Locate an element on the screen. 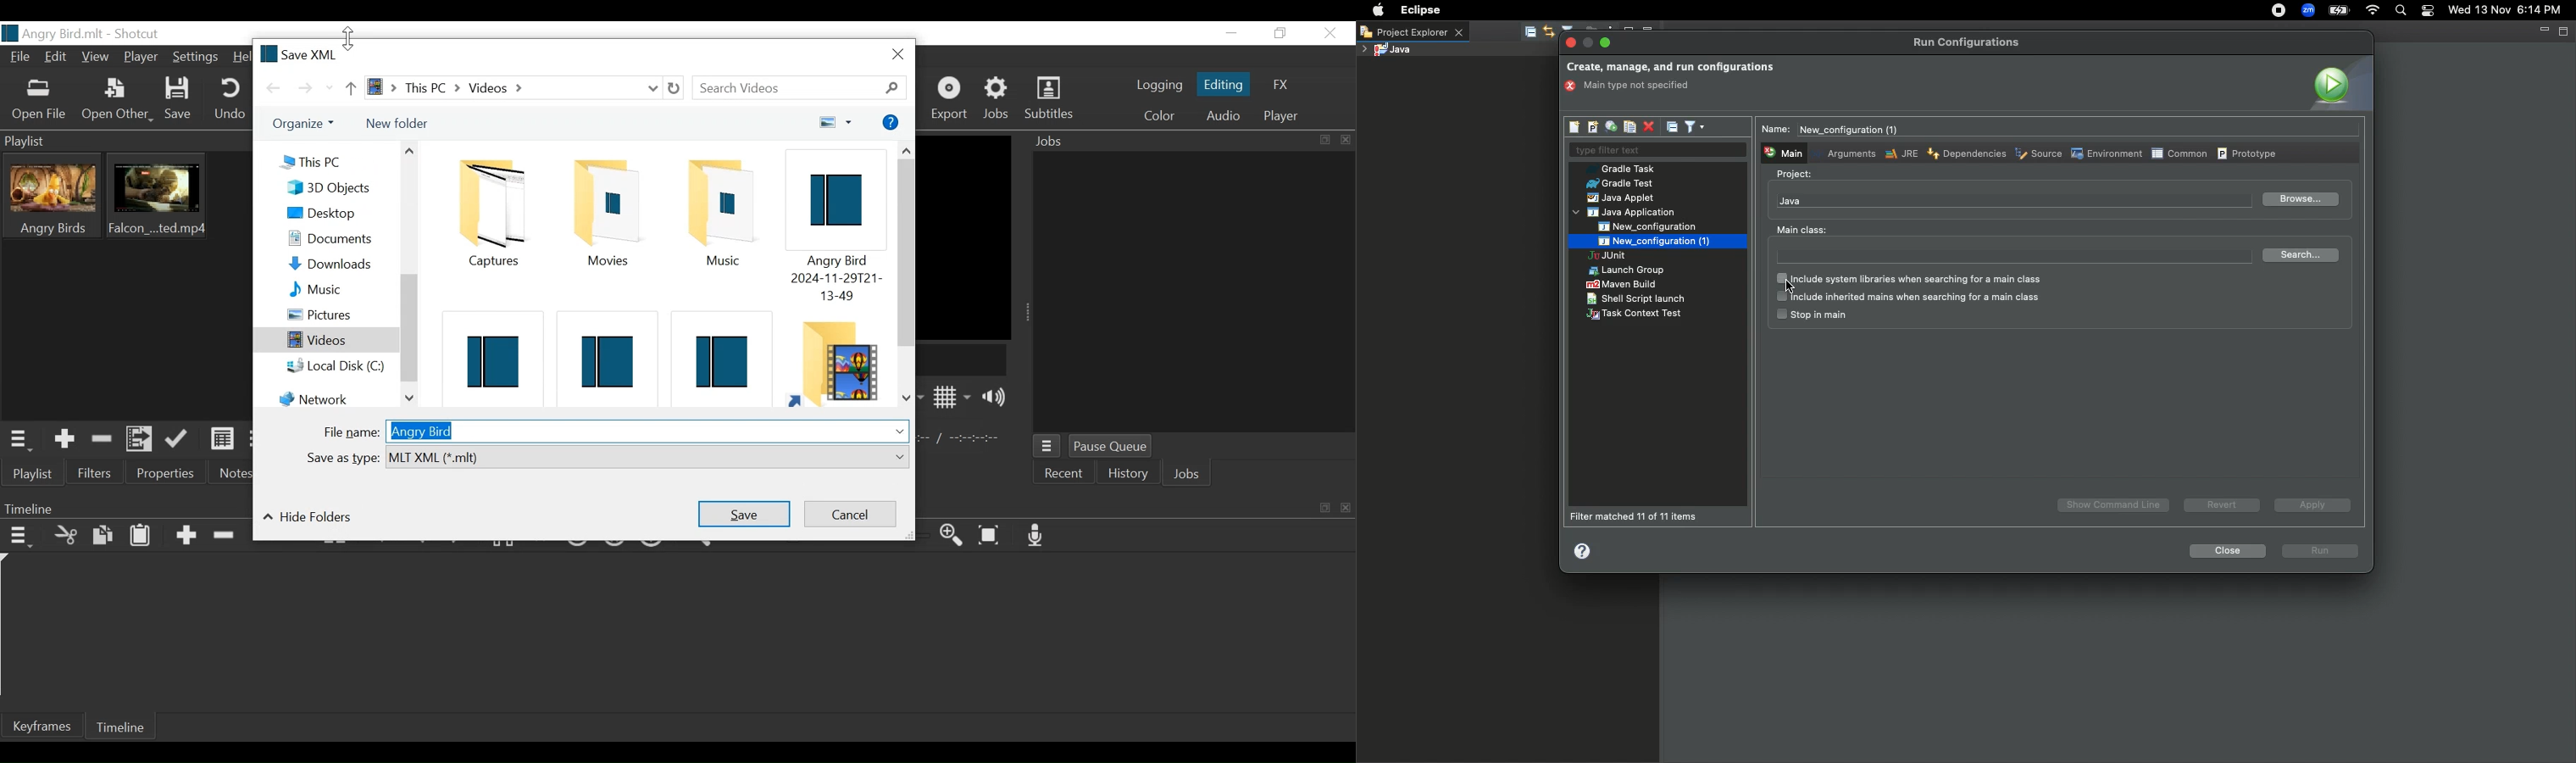 Image resolution: width=2576 pixels, height=784 pixels. Select from dropdown is located at coordinates (646, 457).